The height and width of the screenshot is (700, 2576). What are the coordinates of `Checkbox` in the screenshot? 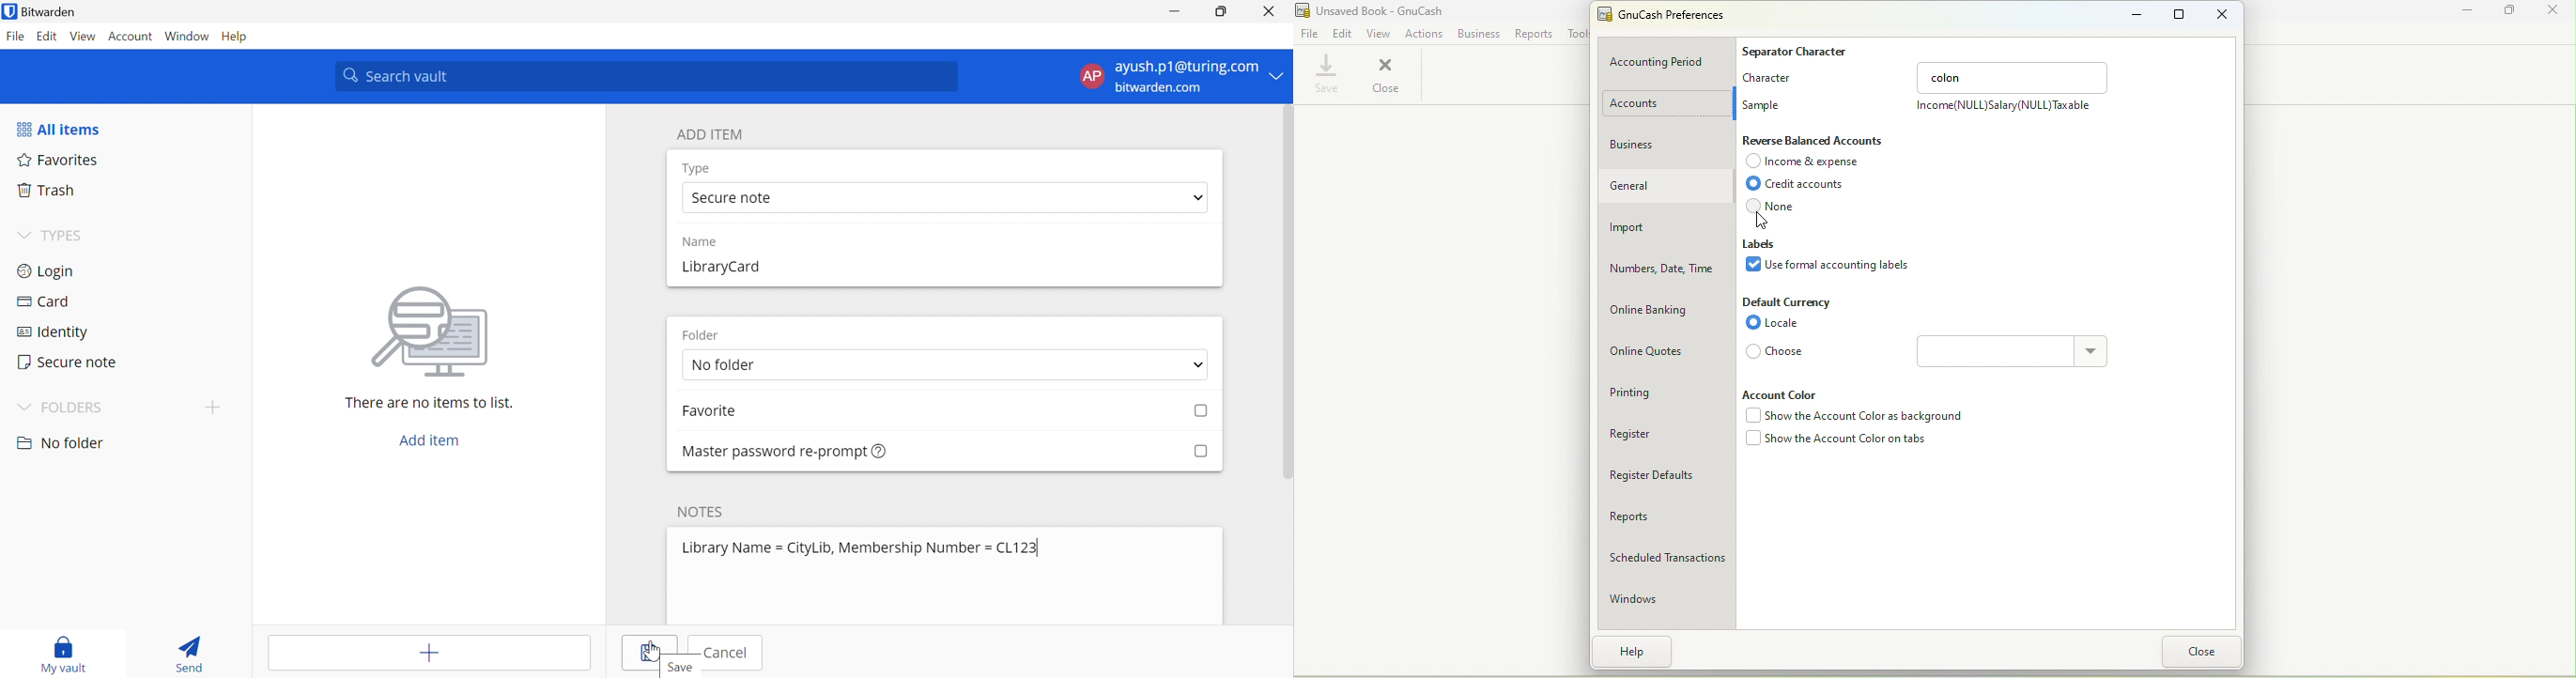 It's located at (1200, 451).